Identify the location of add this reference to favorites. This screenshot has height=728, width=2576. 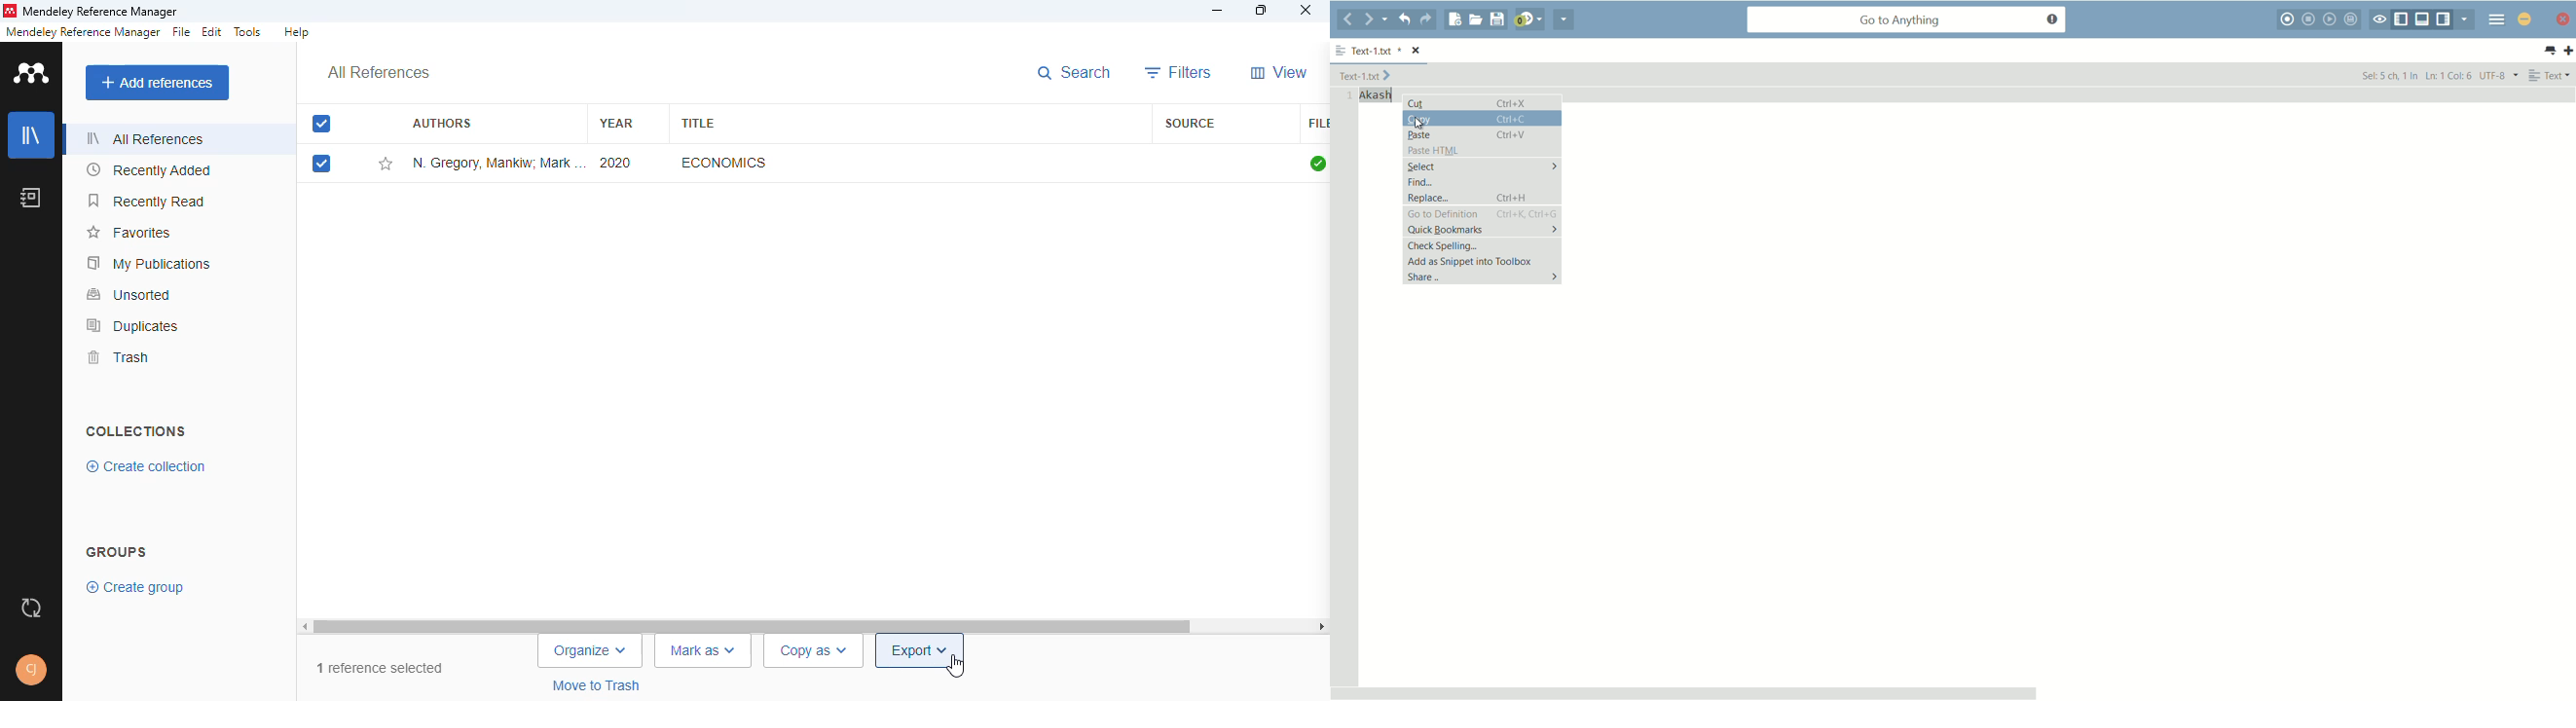
(386, 165).